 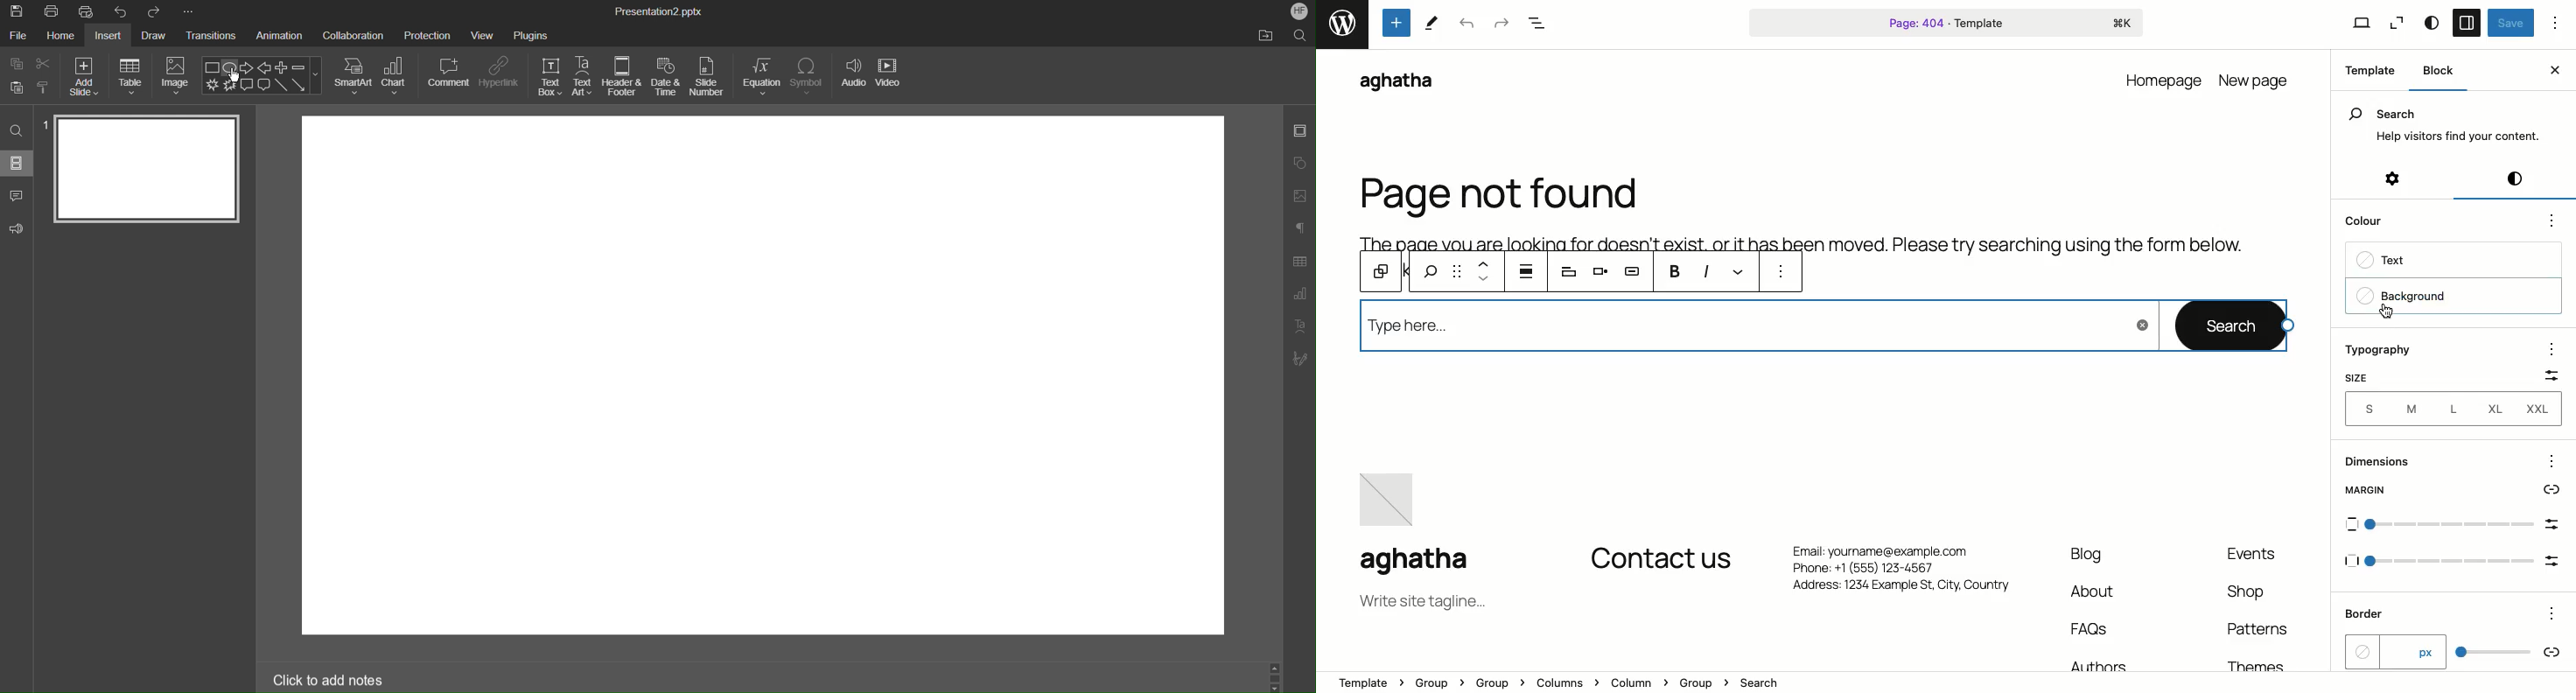 What do you see at coordinates (1526, 272) in the screenshot?
I see `justification` at bounding box center [1526, 272].